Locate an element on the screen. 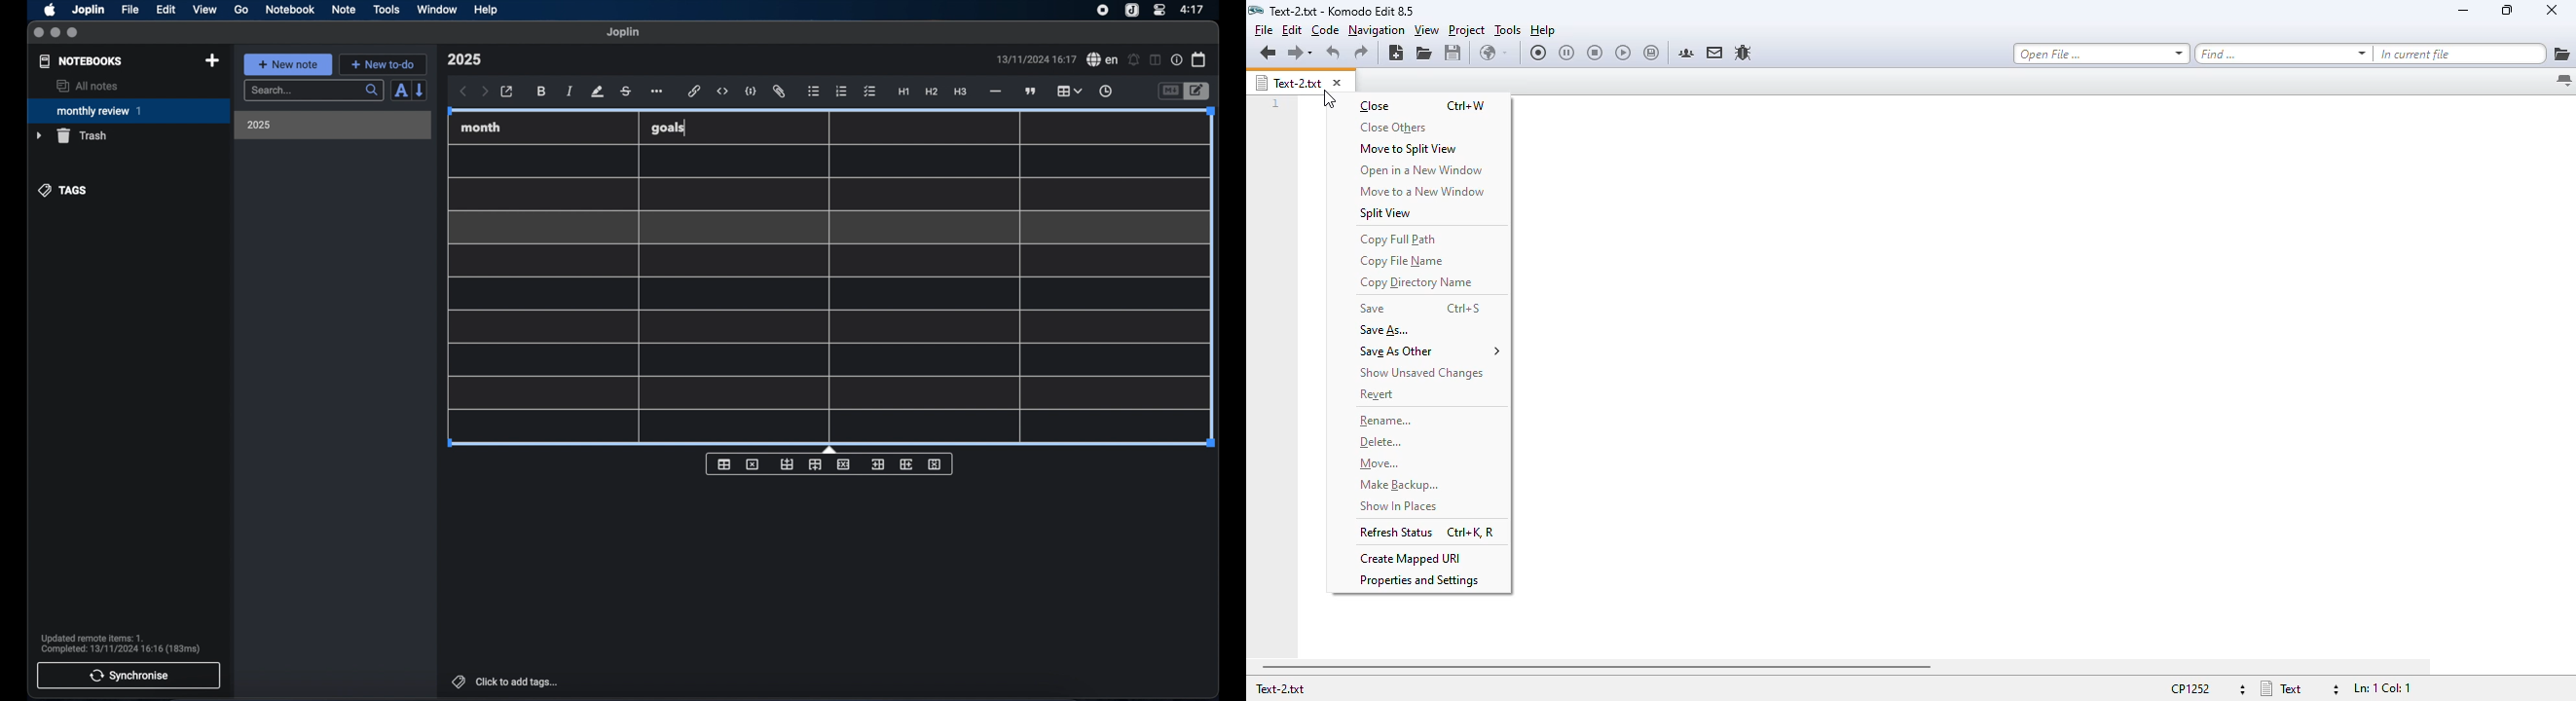 The width and height of the screenshot is (2576, 728). edit is located at coordinates (167, 10).